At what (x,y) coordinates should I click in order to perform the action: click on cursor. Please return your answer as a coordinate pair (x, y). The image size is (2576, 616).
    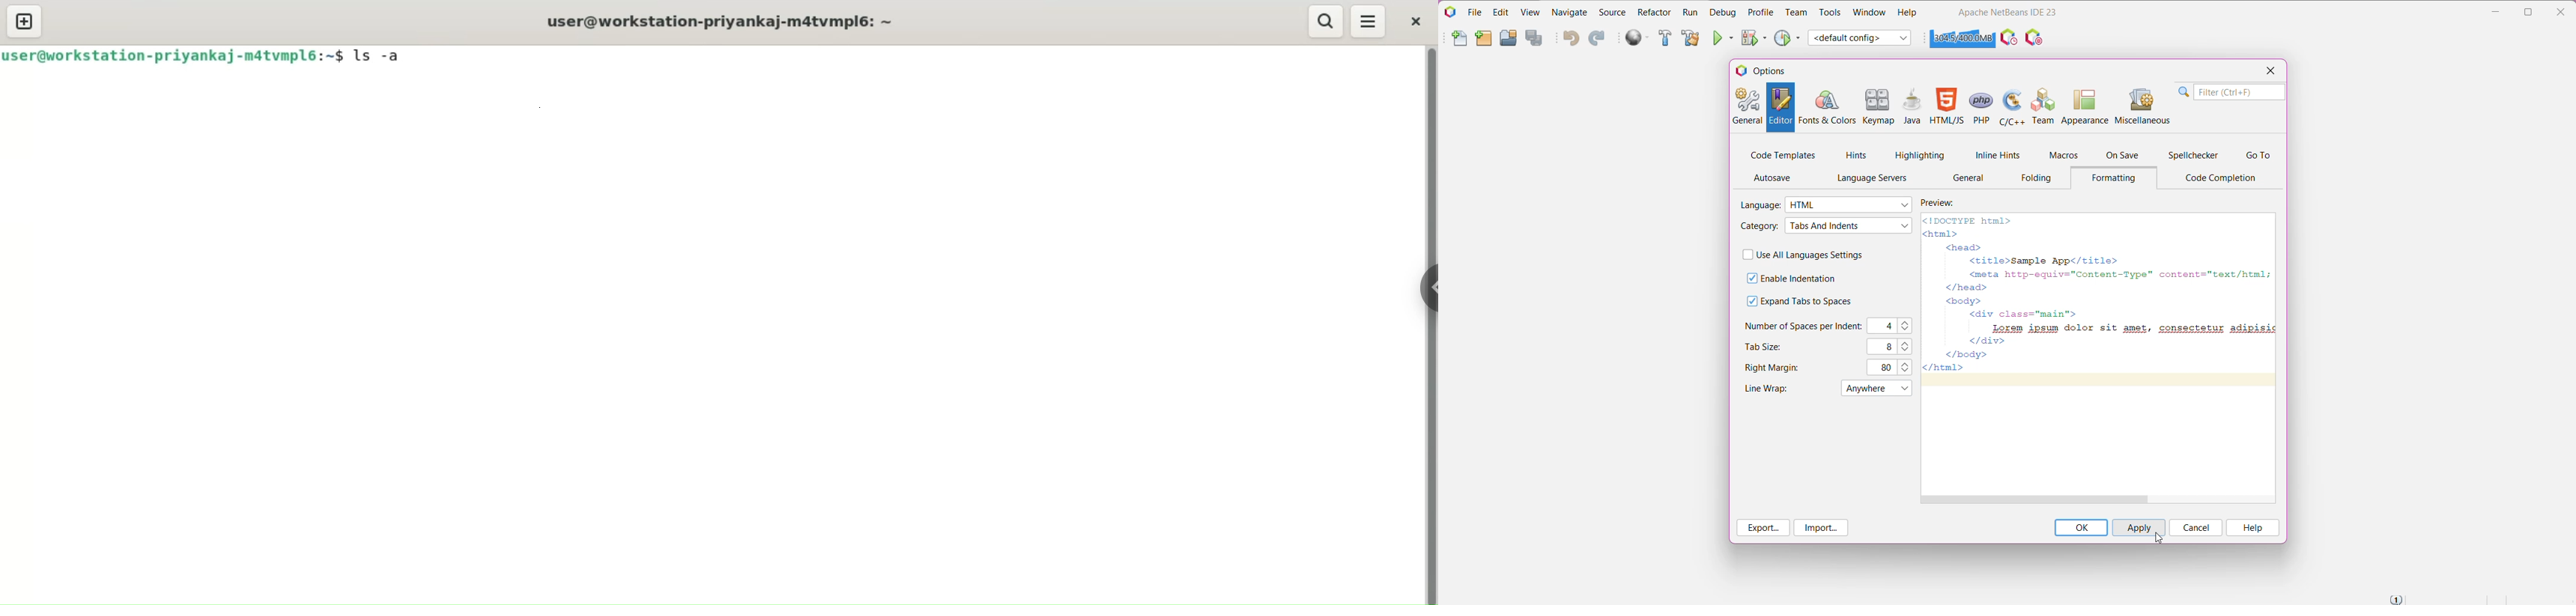
    Looking at the image, I should click on (2158, 538).